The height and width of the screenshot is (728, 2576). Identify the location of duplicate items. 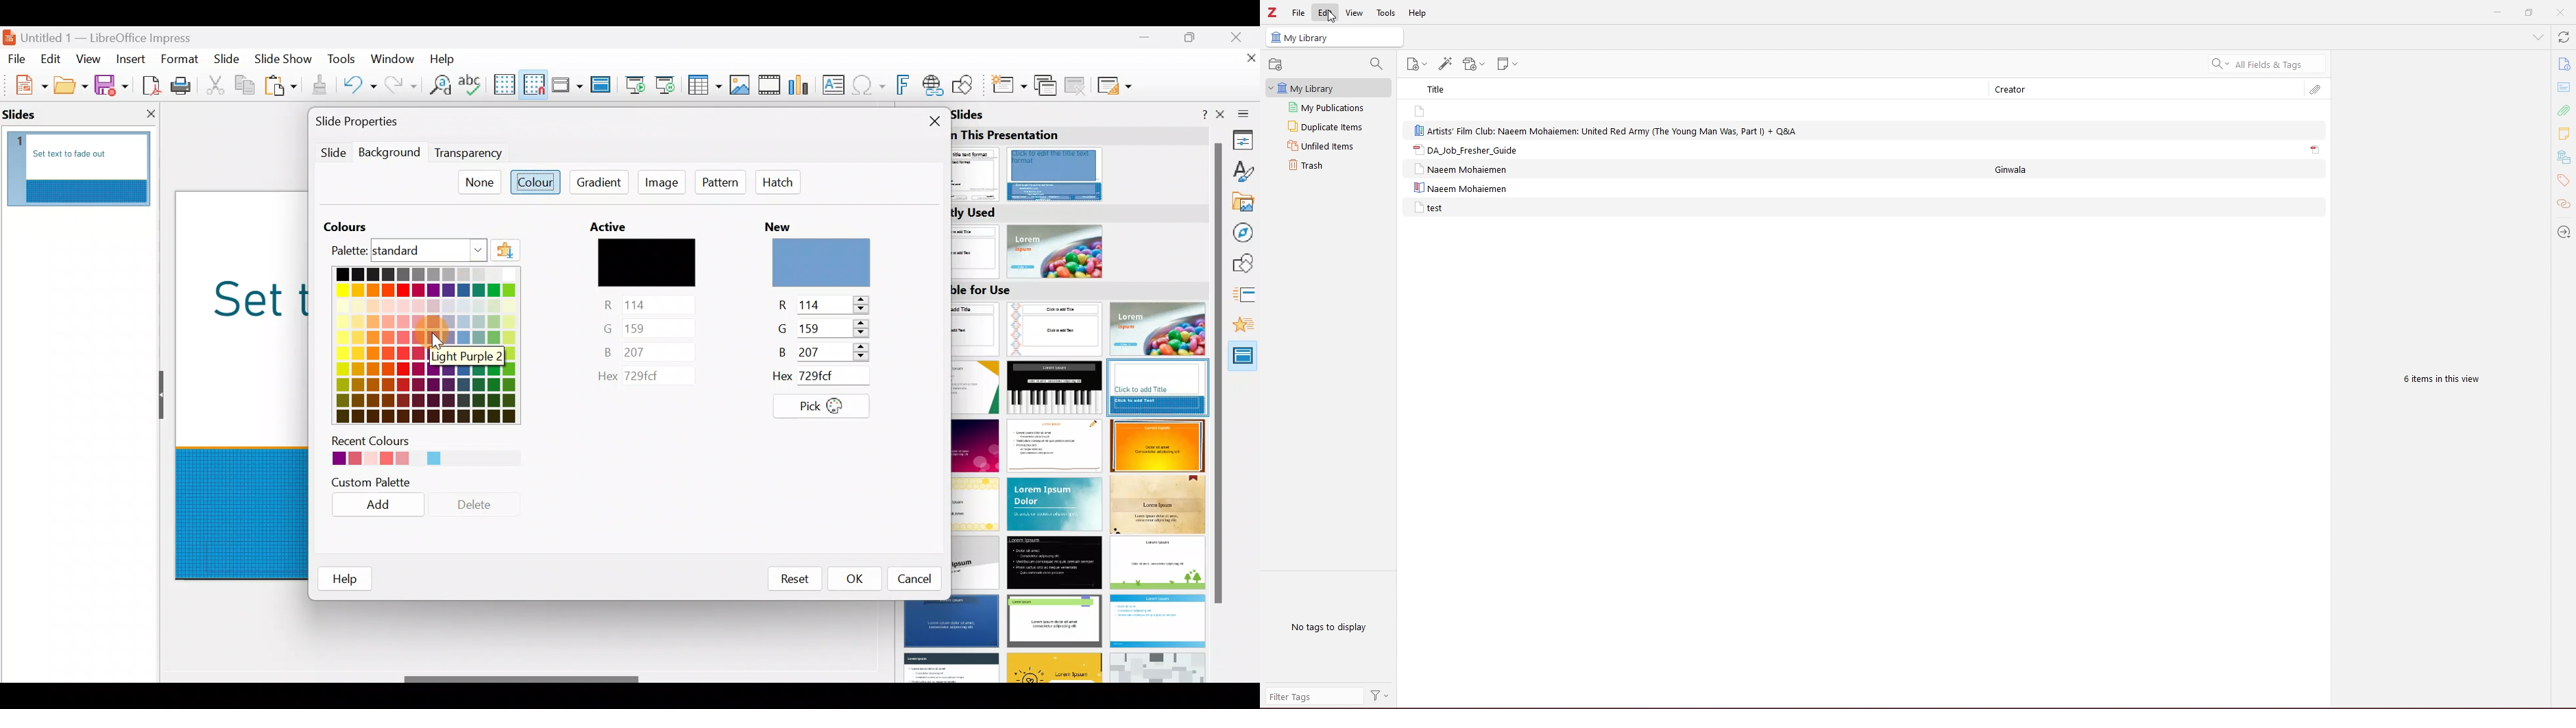
(1328, 126).